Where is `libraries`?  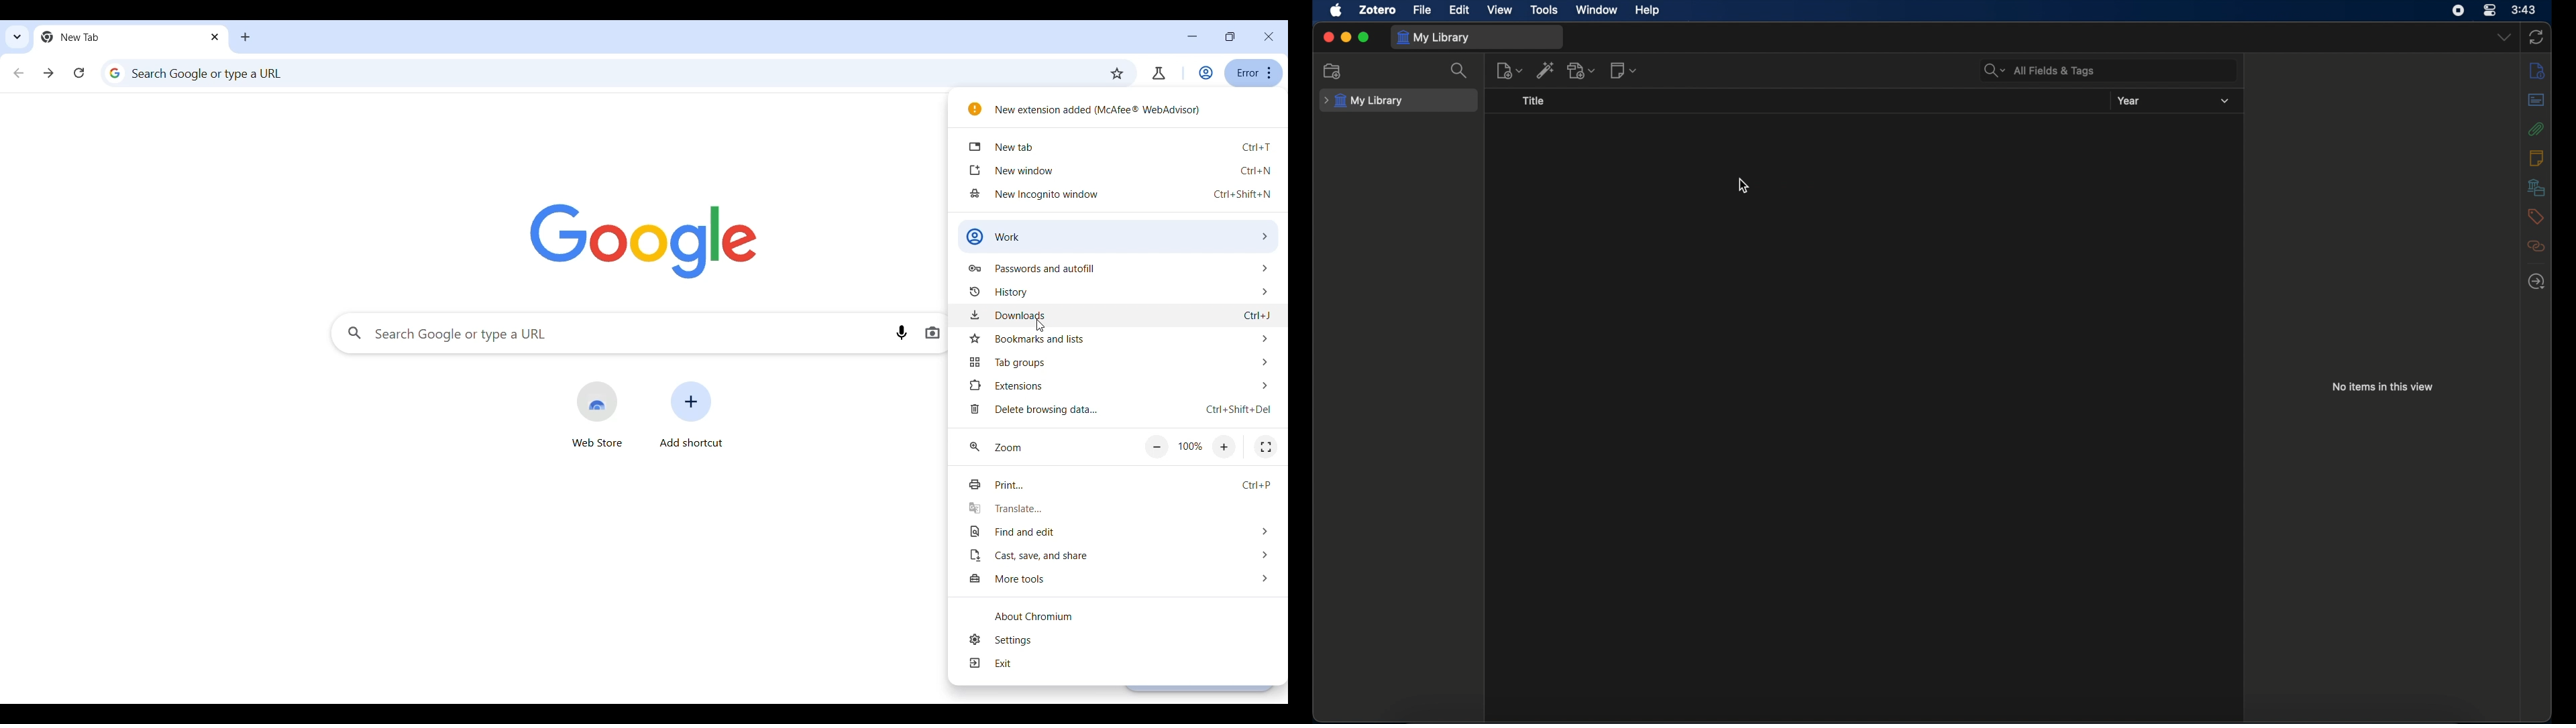 libraries is located at coordinates (2535, 187).